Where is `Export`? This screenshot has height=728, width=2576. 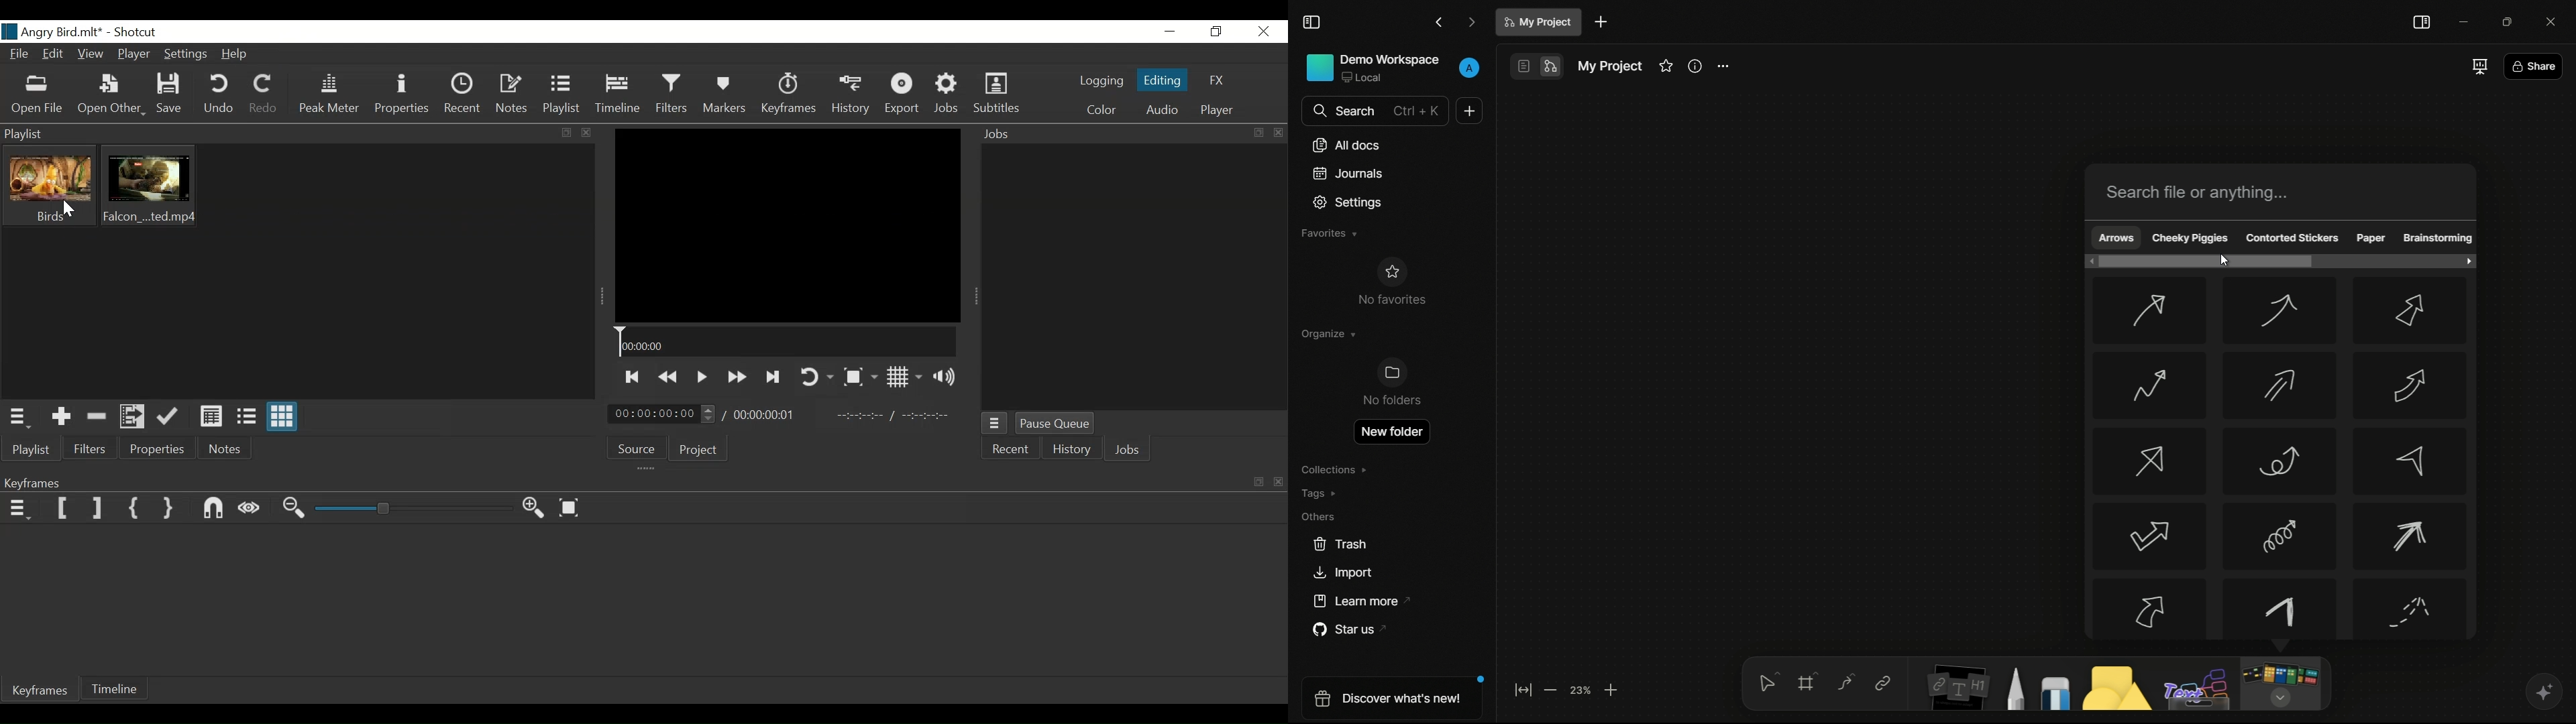
Export is located at coordinates (900, 96).